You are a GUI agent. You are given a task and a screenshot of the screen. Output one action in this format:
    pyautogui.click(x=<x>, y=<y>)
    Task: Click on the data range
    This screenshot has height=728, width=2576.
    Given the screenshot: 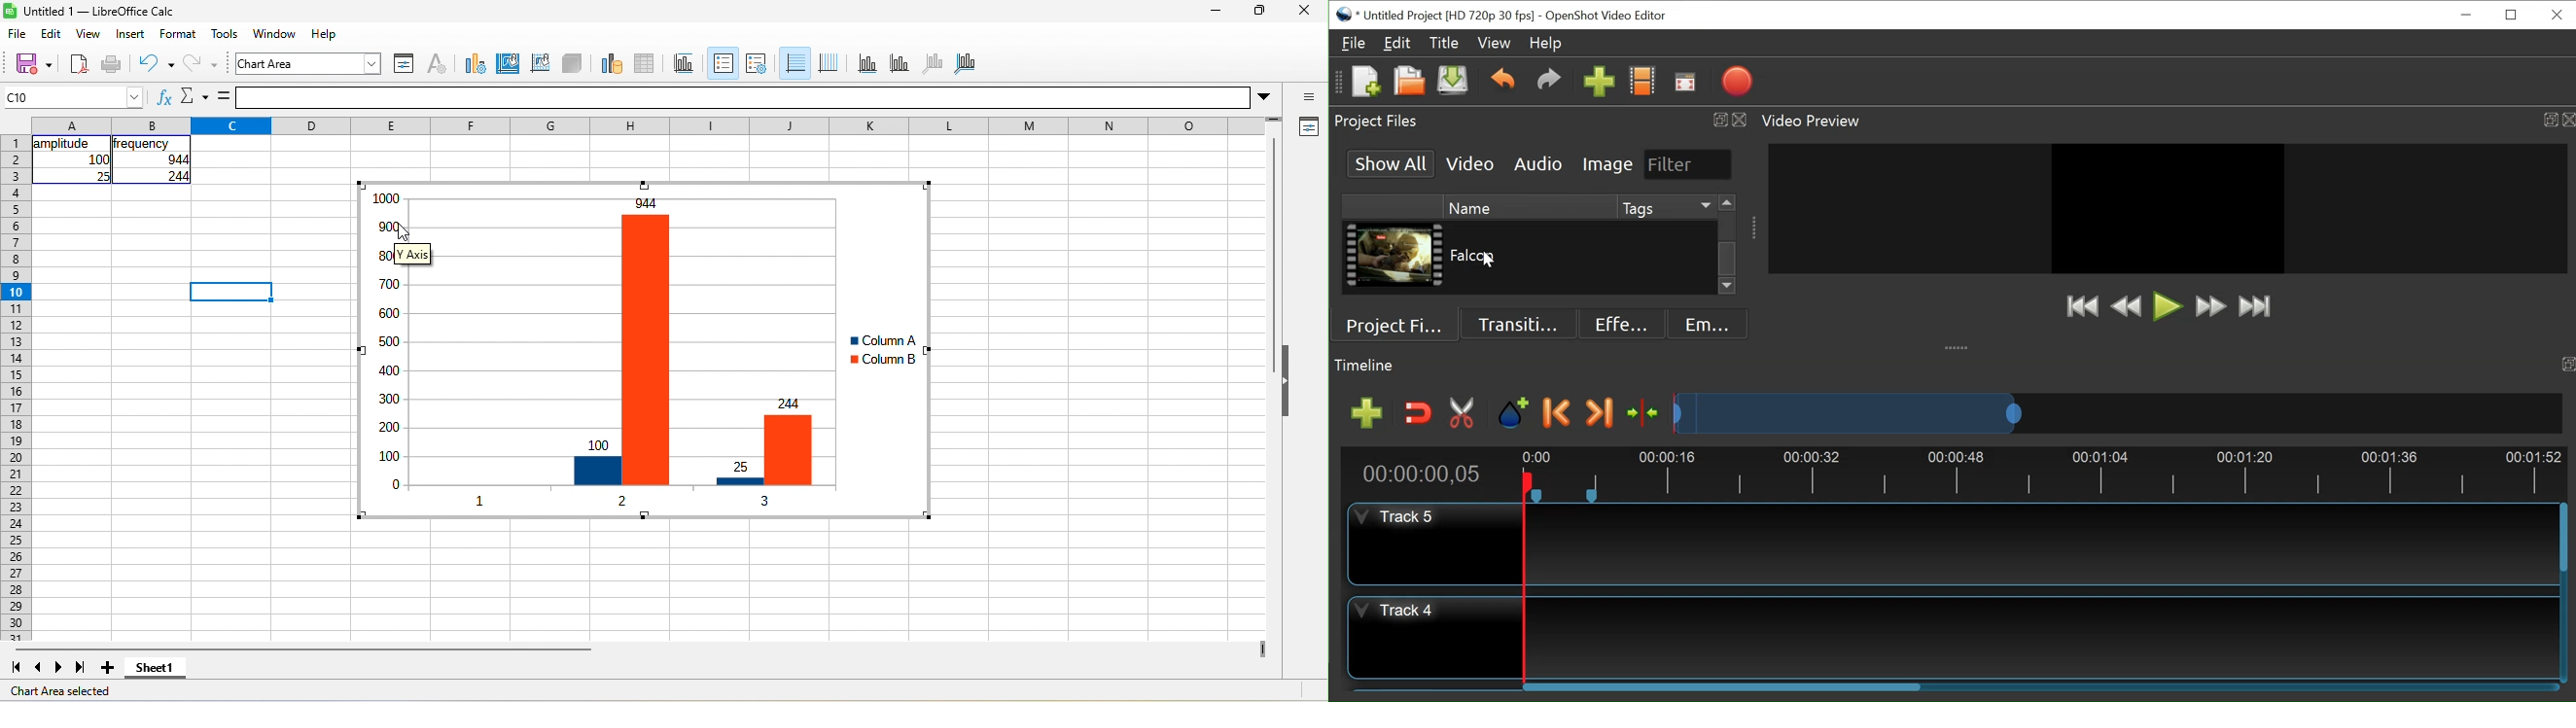 What is the action you would take?
    pyautogui.click(x=609, y=62)
    